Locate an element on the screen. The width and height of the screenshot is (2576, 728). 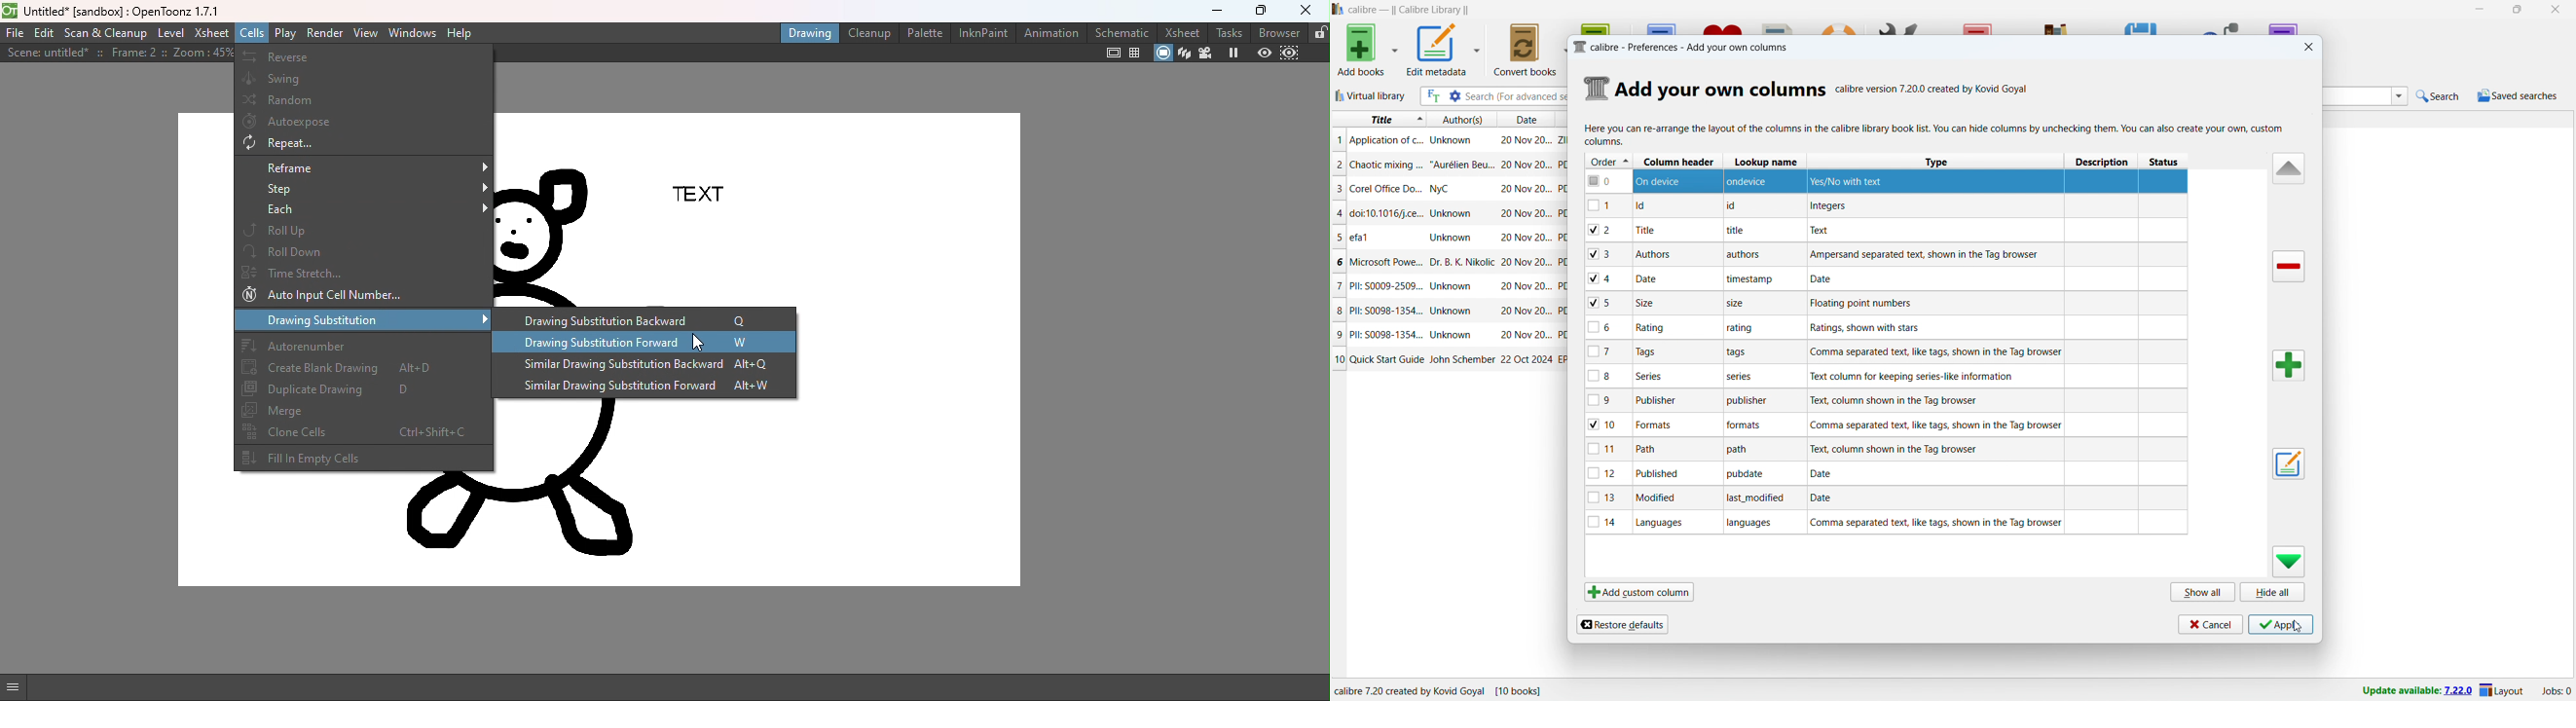
Drawing substitution backward is located at coordinates (647, 319).